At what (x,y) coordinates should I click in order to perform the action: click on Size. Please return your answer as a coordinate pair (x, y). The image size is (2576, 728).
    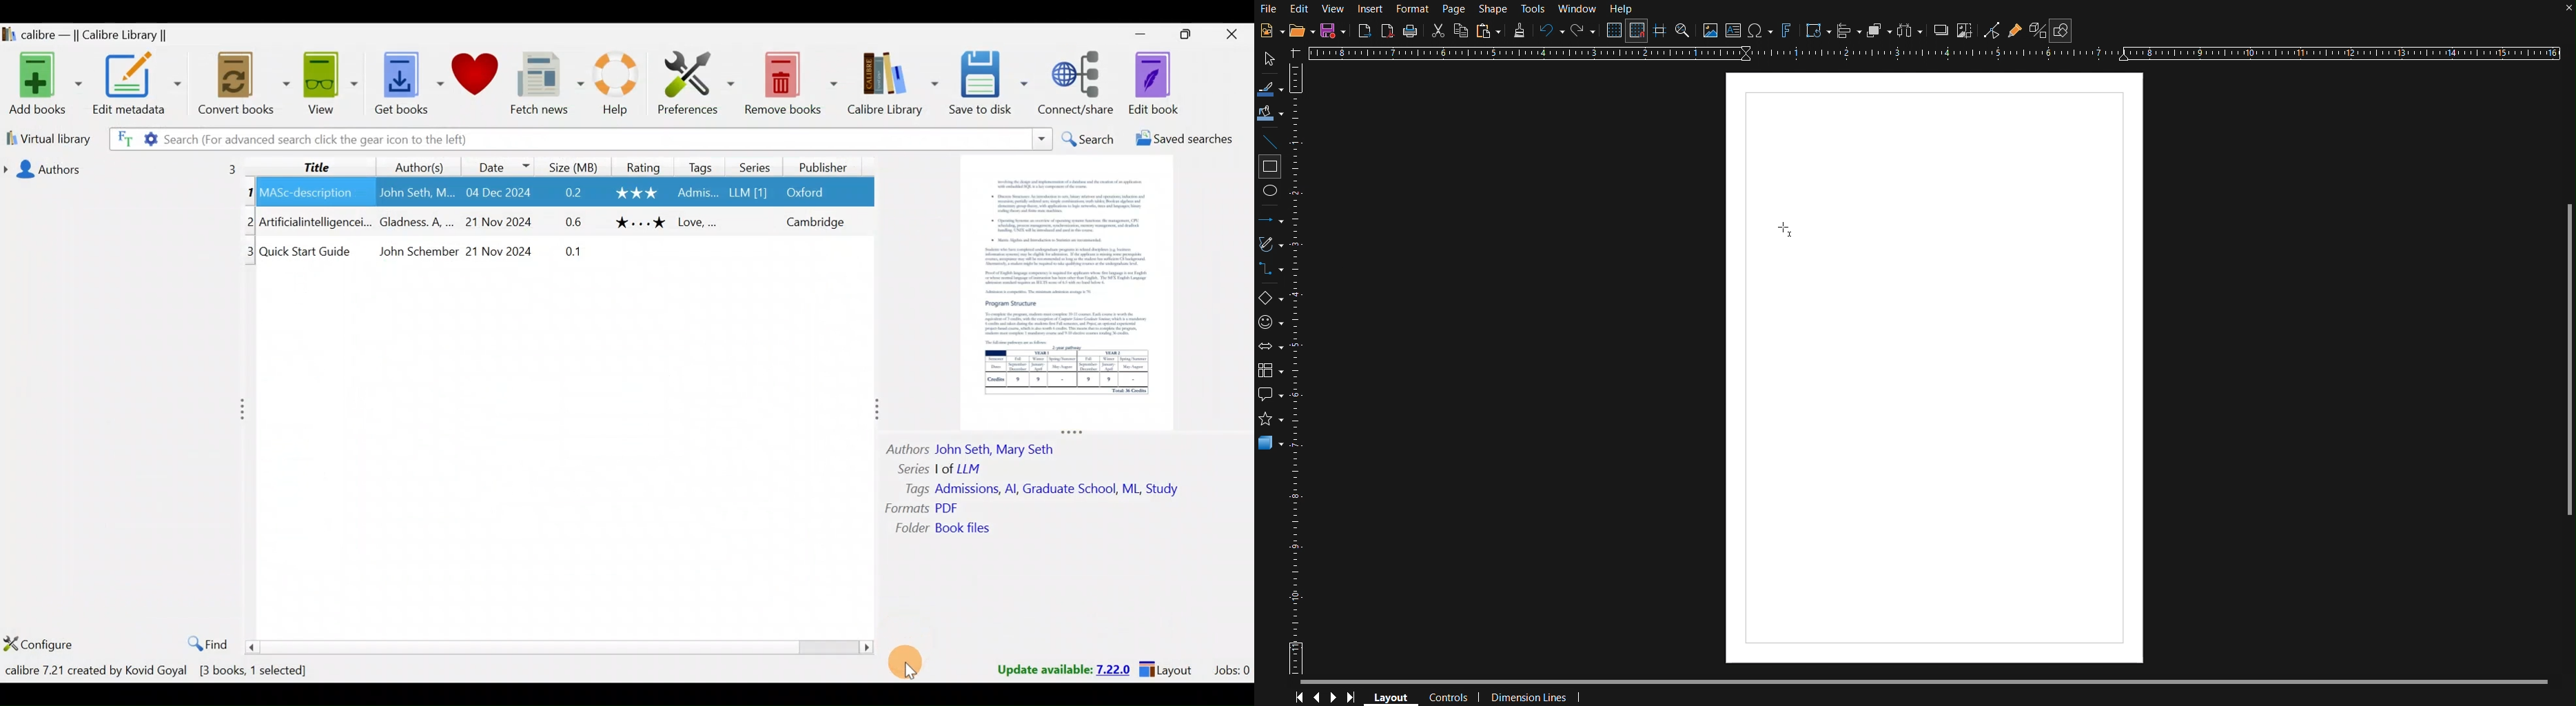
    Looking at the image, I should click on (573, 165).